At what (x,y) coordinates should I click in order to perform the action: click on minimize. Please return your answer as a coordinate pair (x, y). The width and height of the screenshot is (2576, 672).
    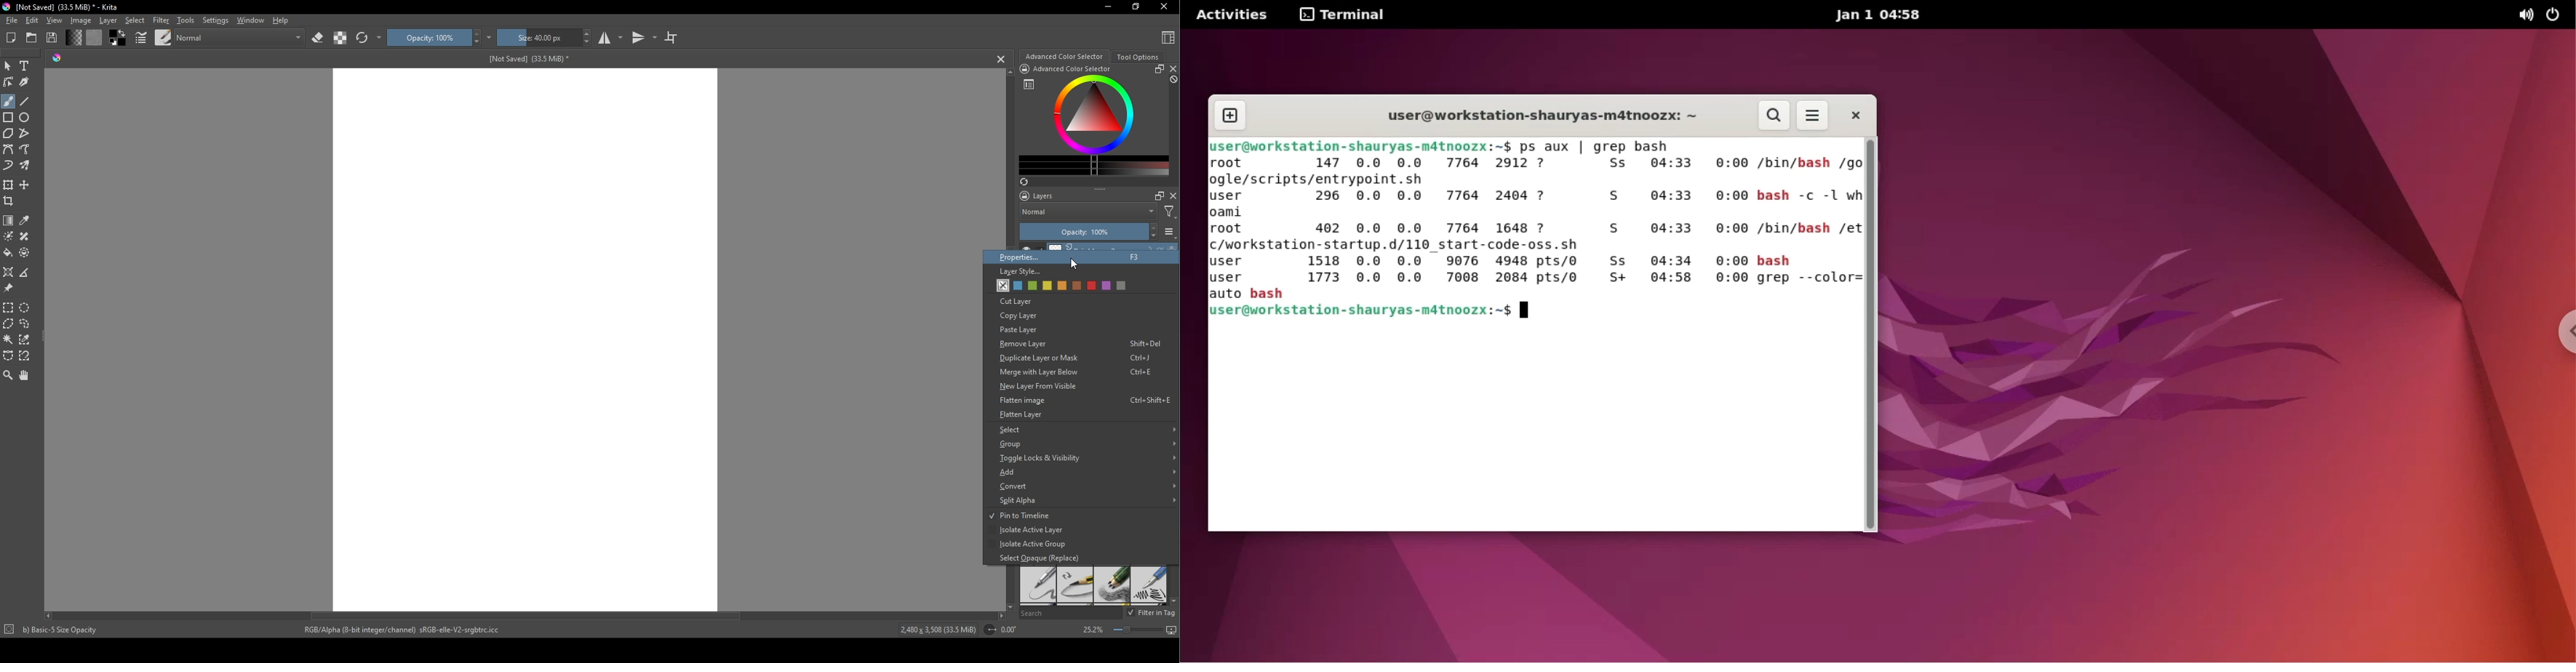
    Looking at the image, I should click on (1109, 6).